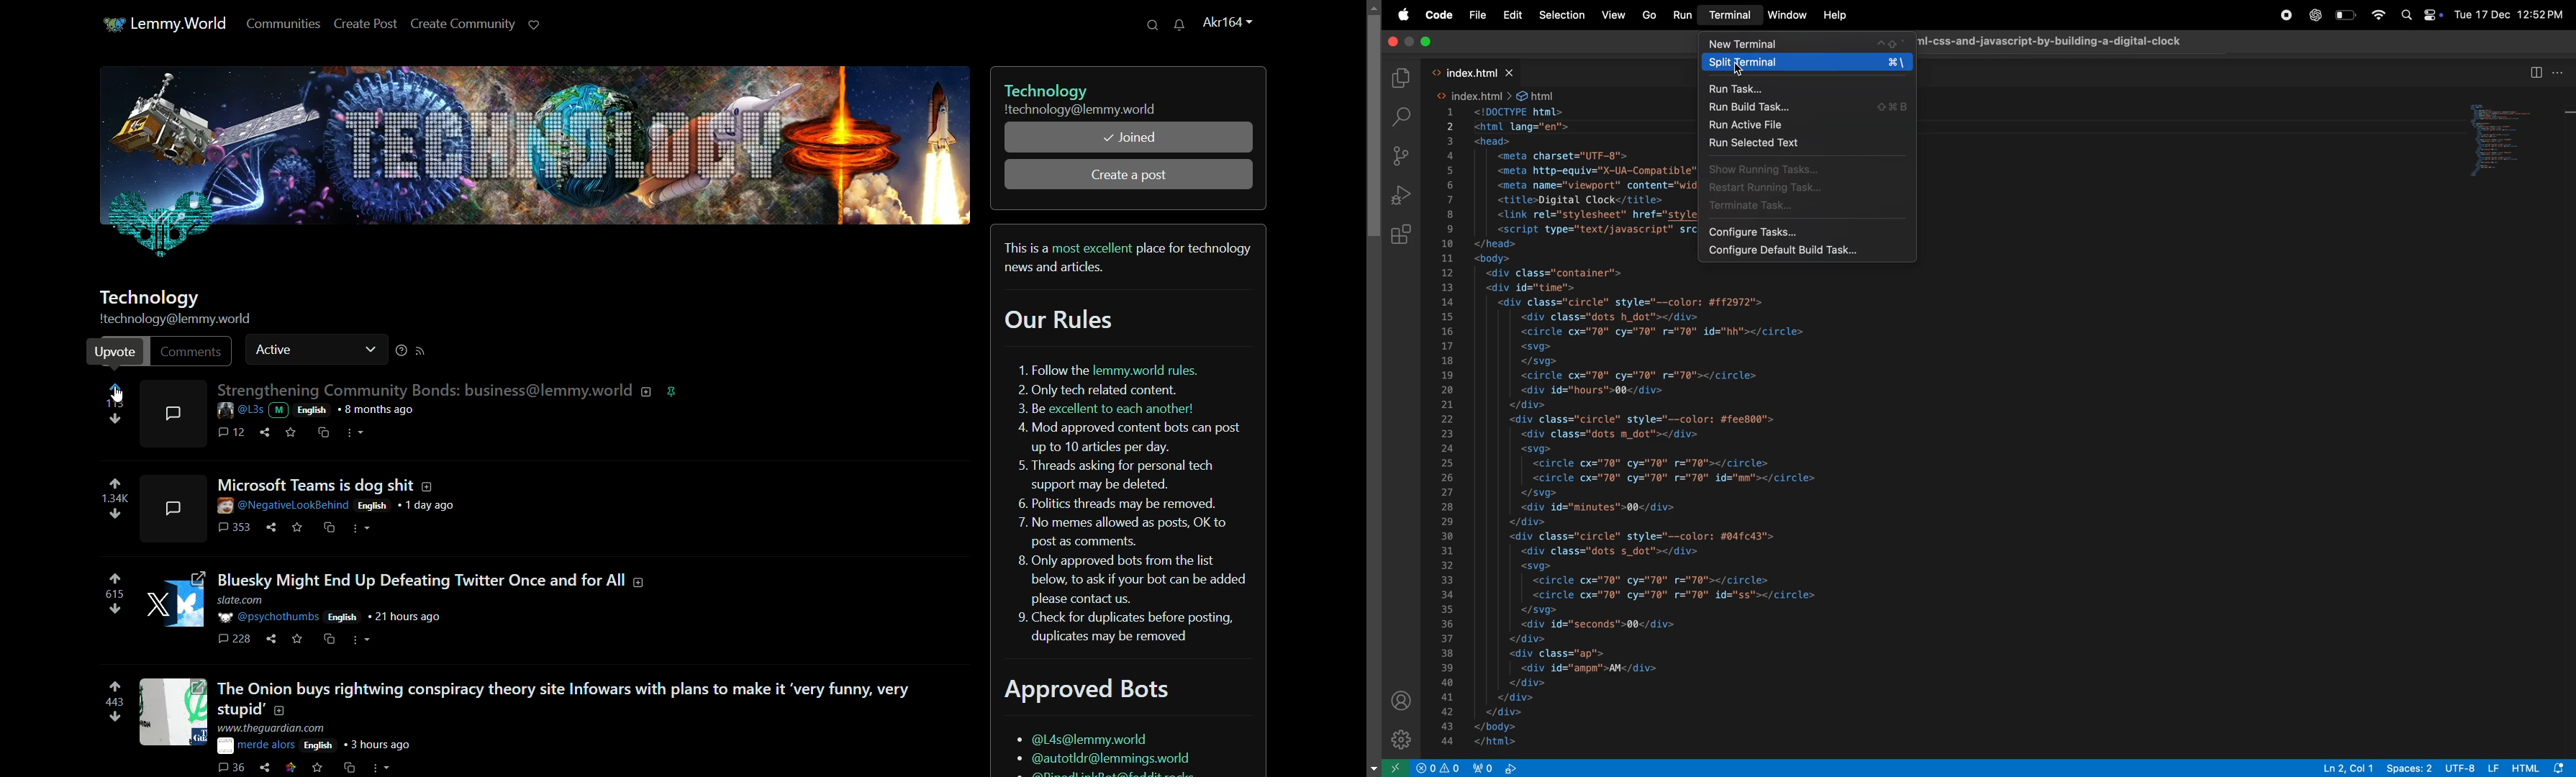 The width and height of the screenshot is (2576, 784). What do you see at coordinates (1047, 92) in the screenshot?
I see `technology` at bounding box center [1047, 92].